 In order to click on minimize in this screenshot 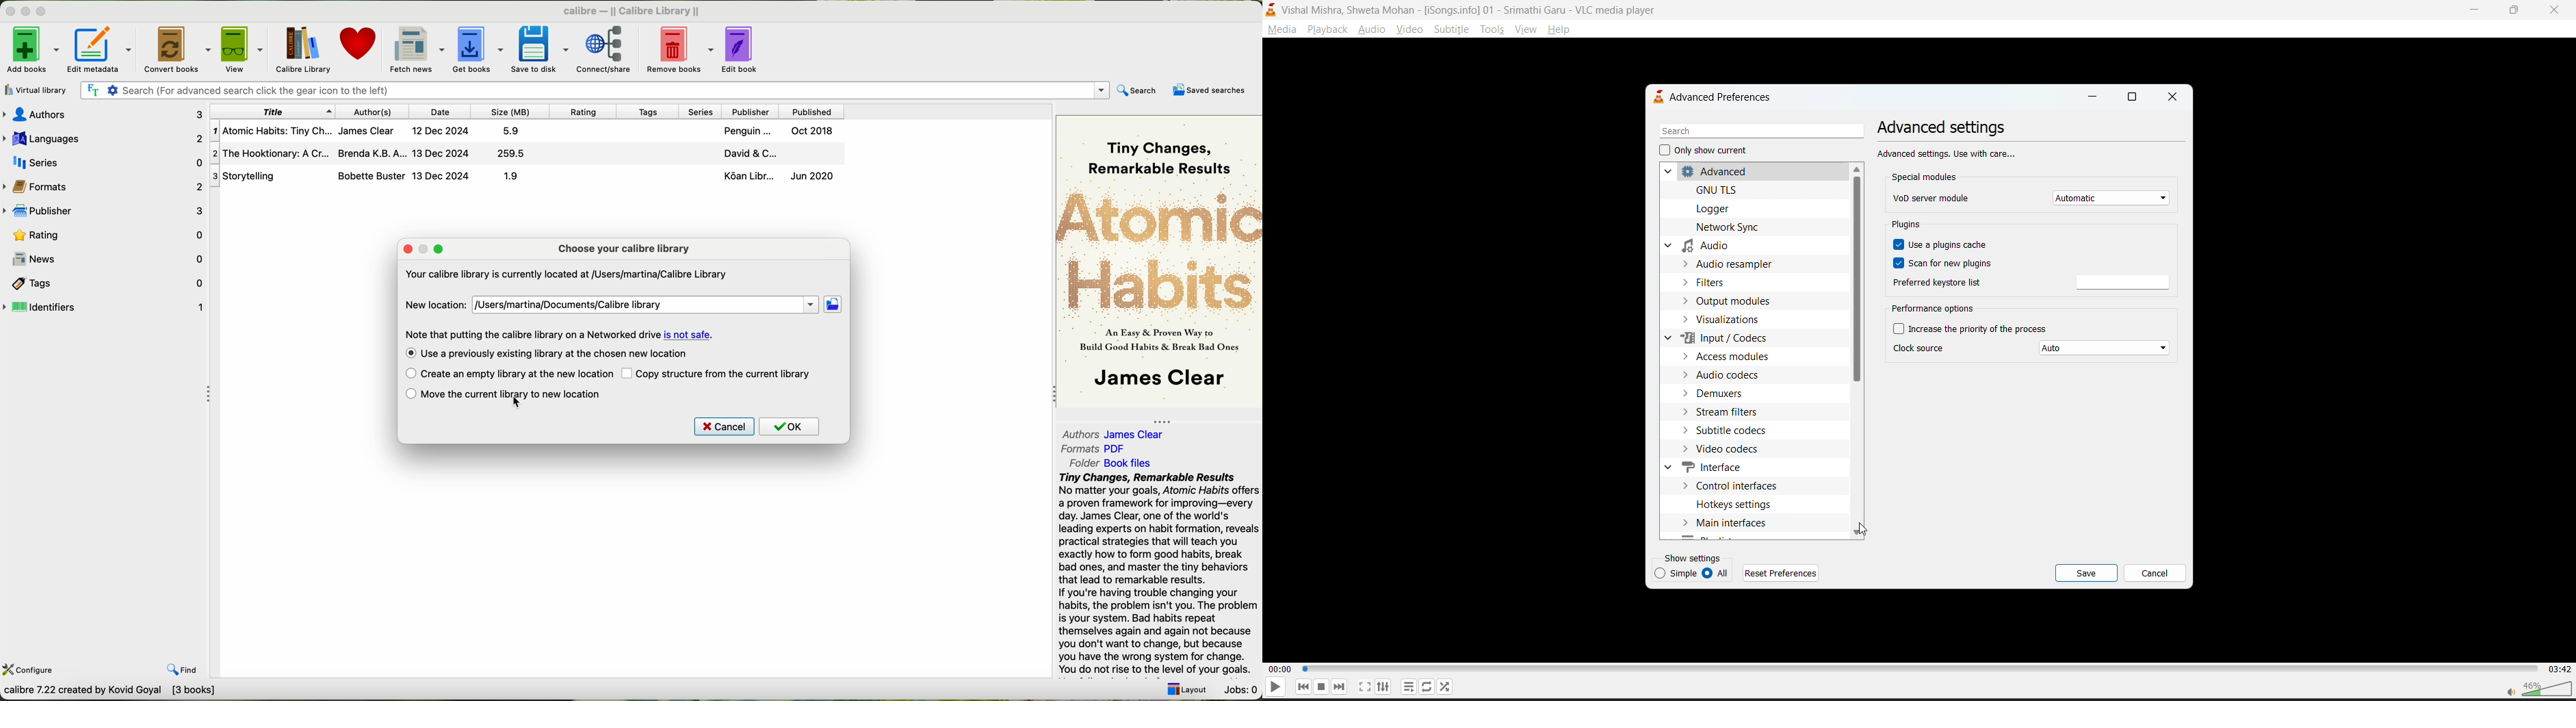, I will do `click(2475, 10)`.